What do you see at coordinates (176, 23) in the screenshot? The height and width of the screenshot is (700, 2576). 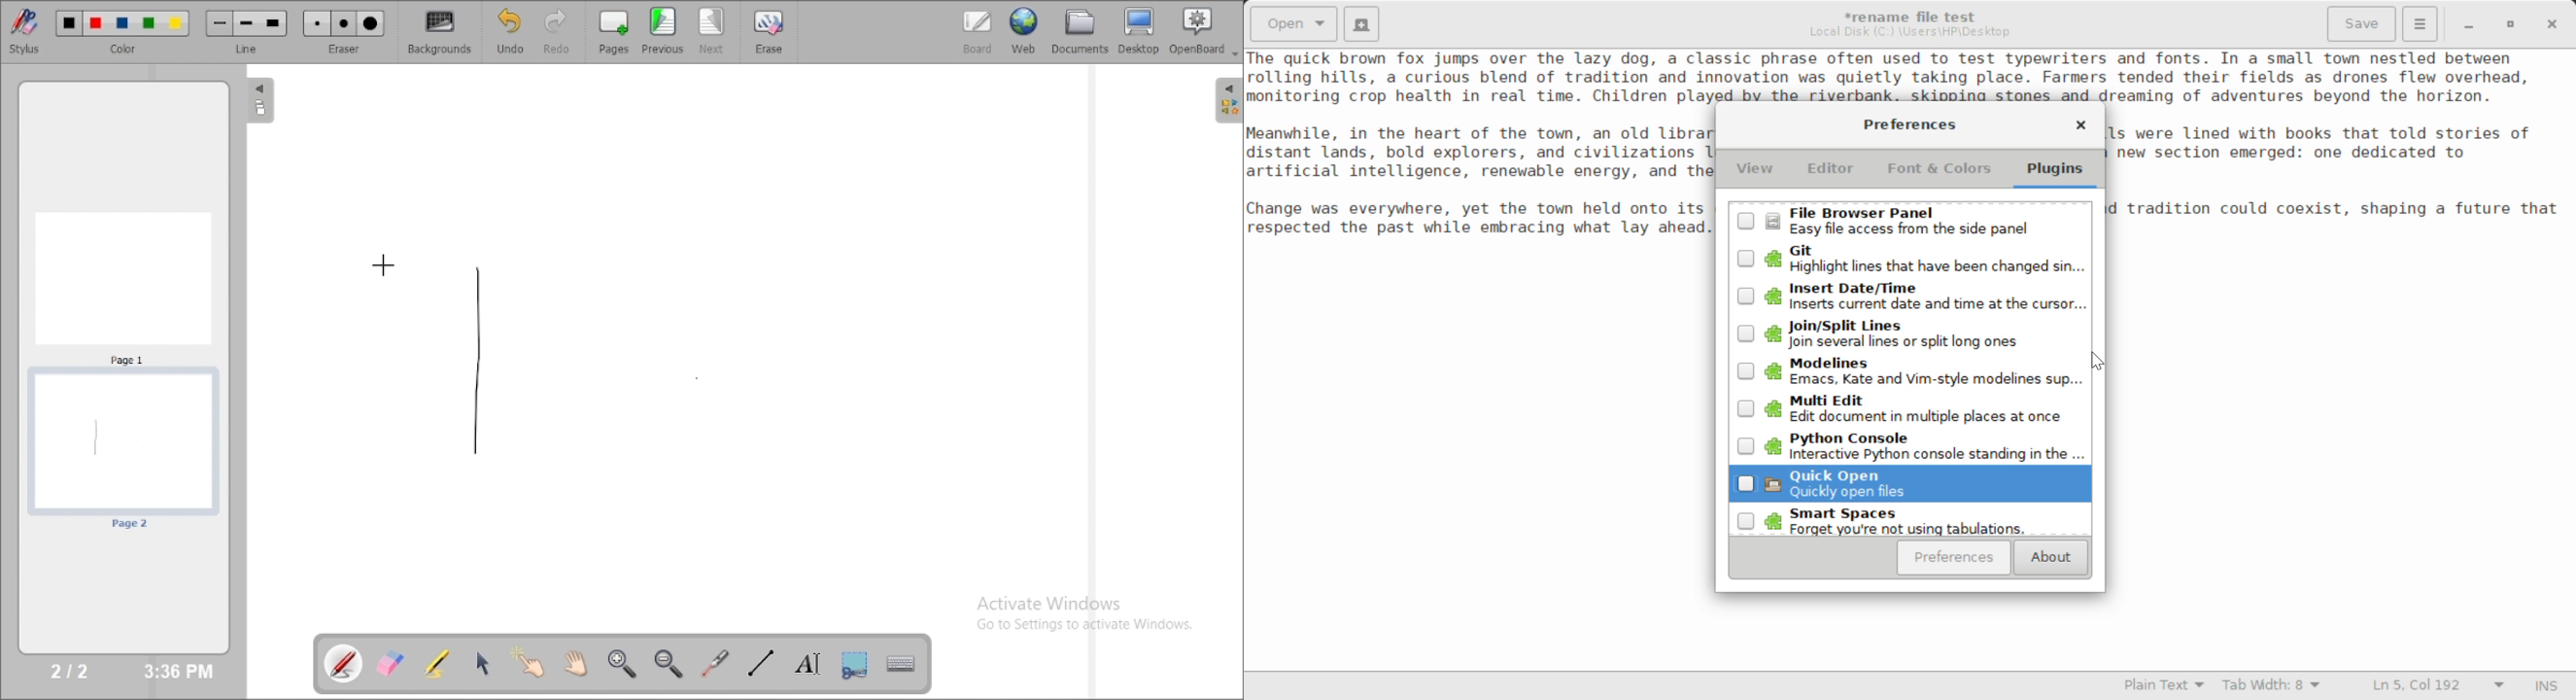 I see `Color 5` at bounding box center [176, 23].